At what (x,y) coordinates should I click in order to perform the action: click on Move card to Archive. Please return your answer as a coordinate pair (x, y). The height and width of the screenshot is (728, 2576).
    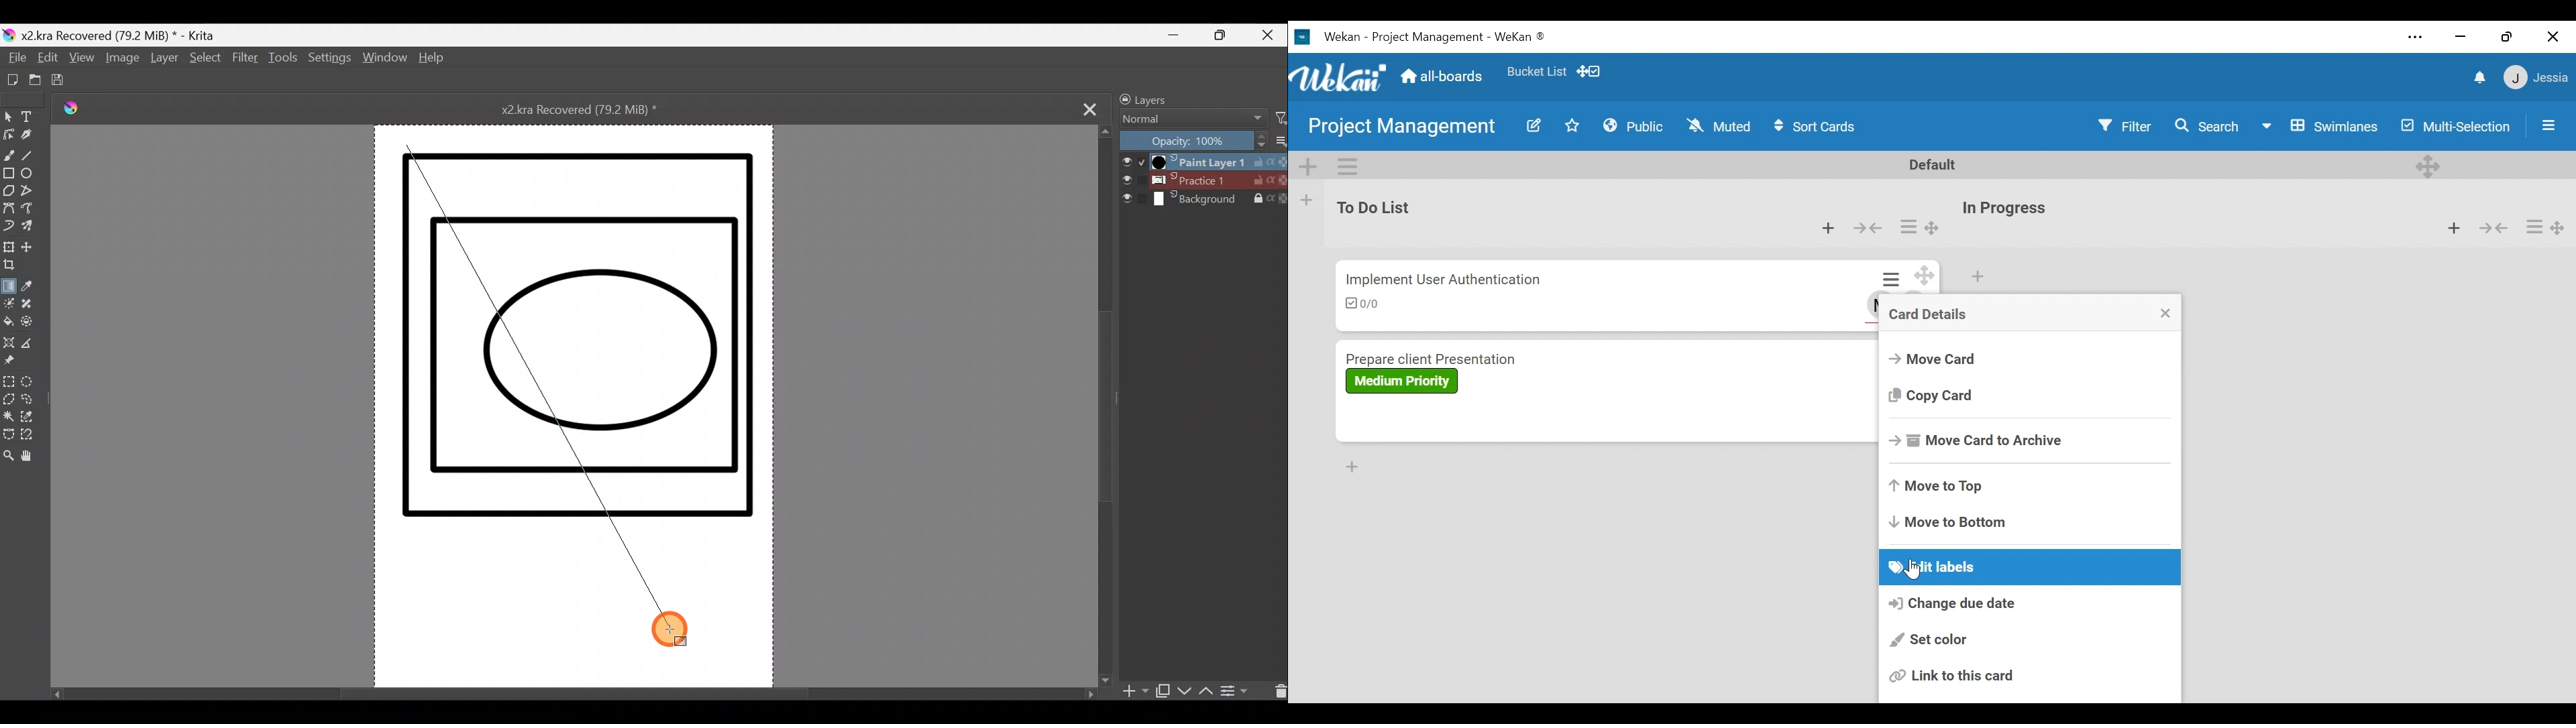
    Looking at the image, I should click on (1977, 440).